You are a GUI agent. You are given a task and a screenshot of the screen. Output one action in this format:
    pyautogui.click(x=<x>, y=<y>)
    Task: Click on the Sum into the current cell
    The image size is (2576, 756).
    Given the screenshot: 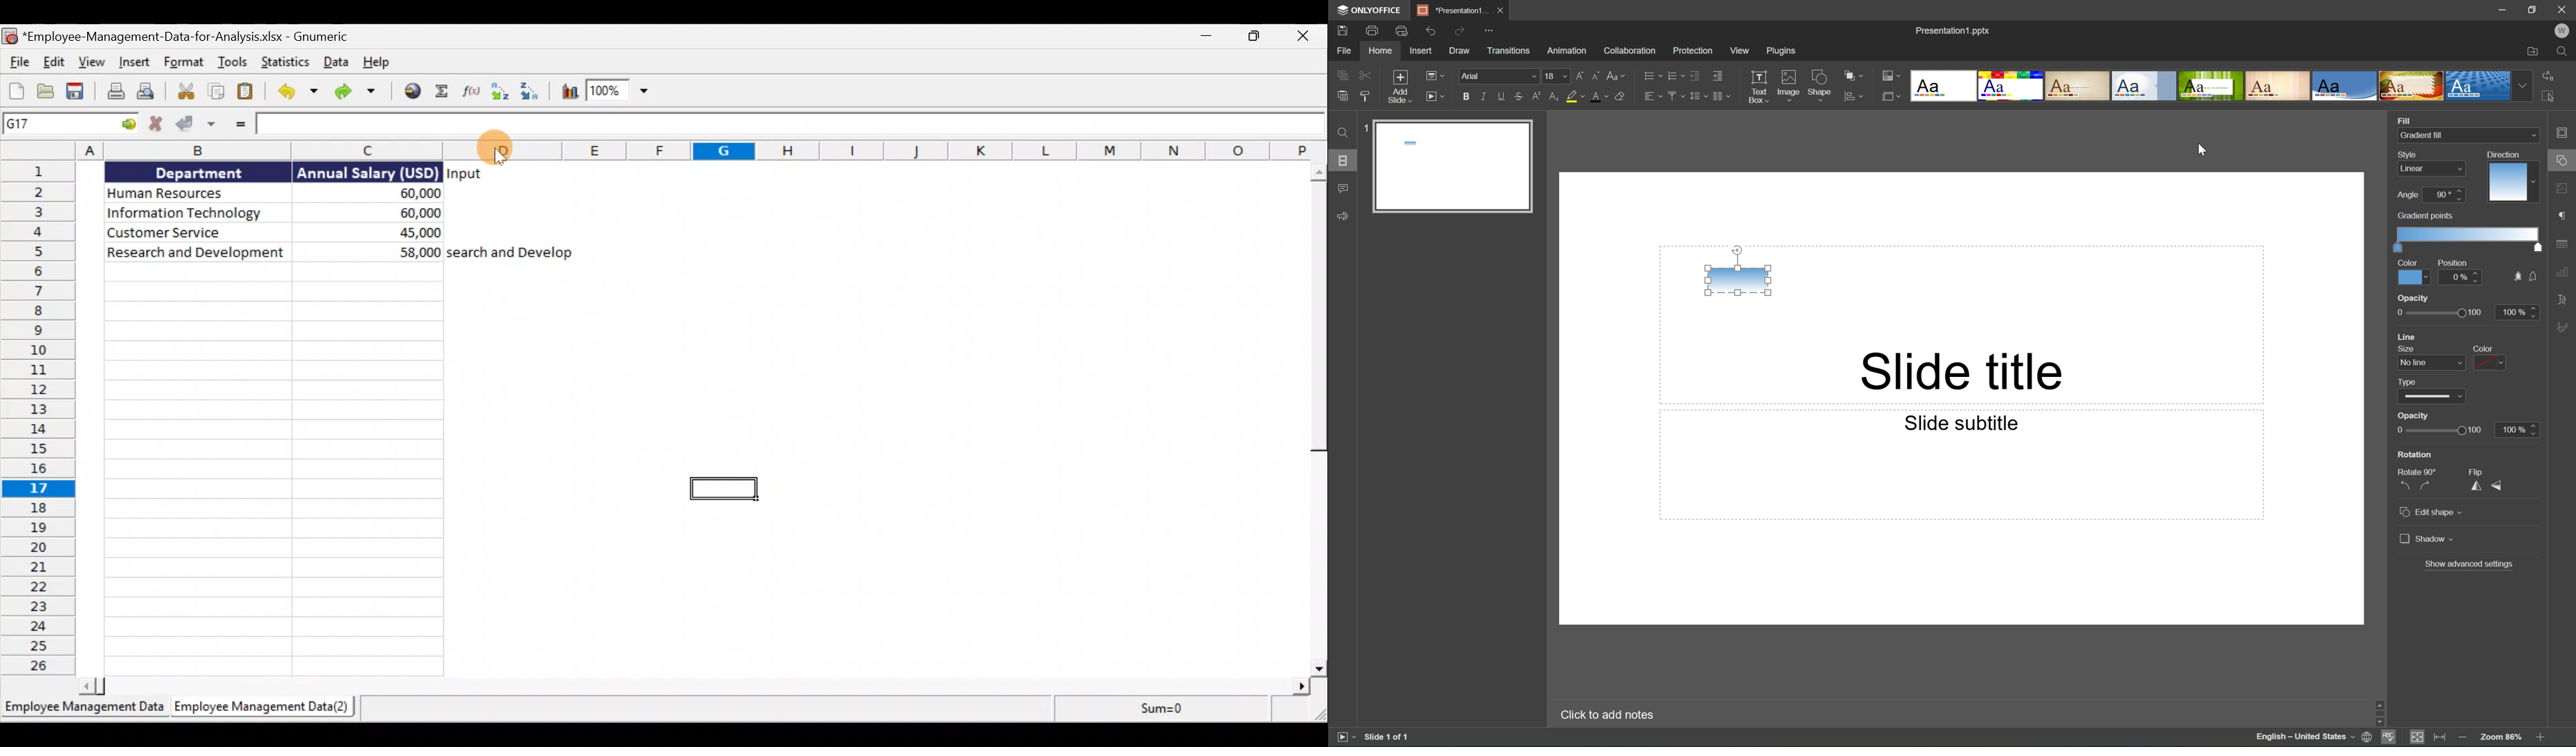 What is the action you would take?
    pyautogui.click(x=441, y=93)
    